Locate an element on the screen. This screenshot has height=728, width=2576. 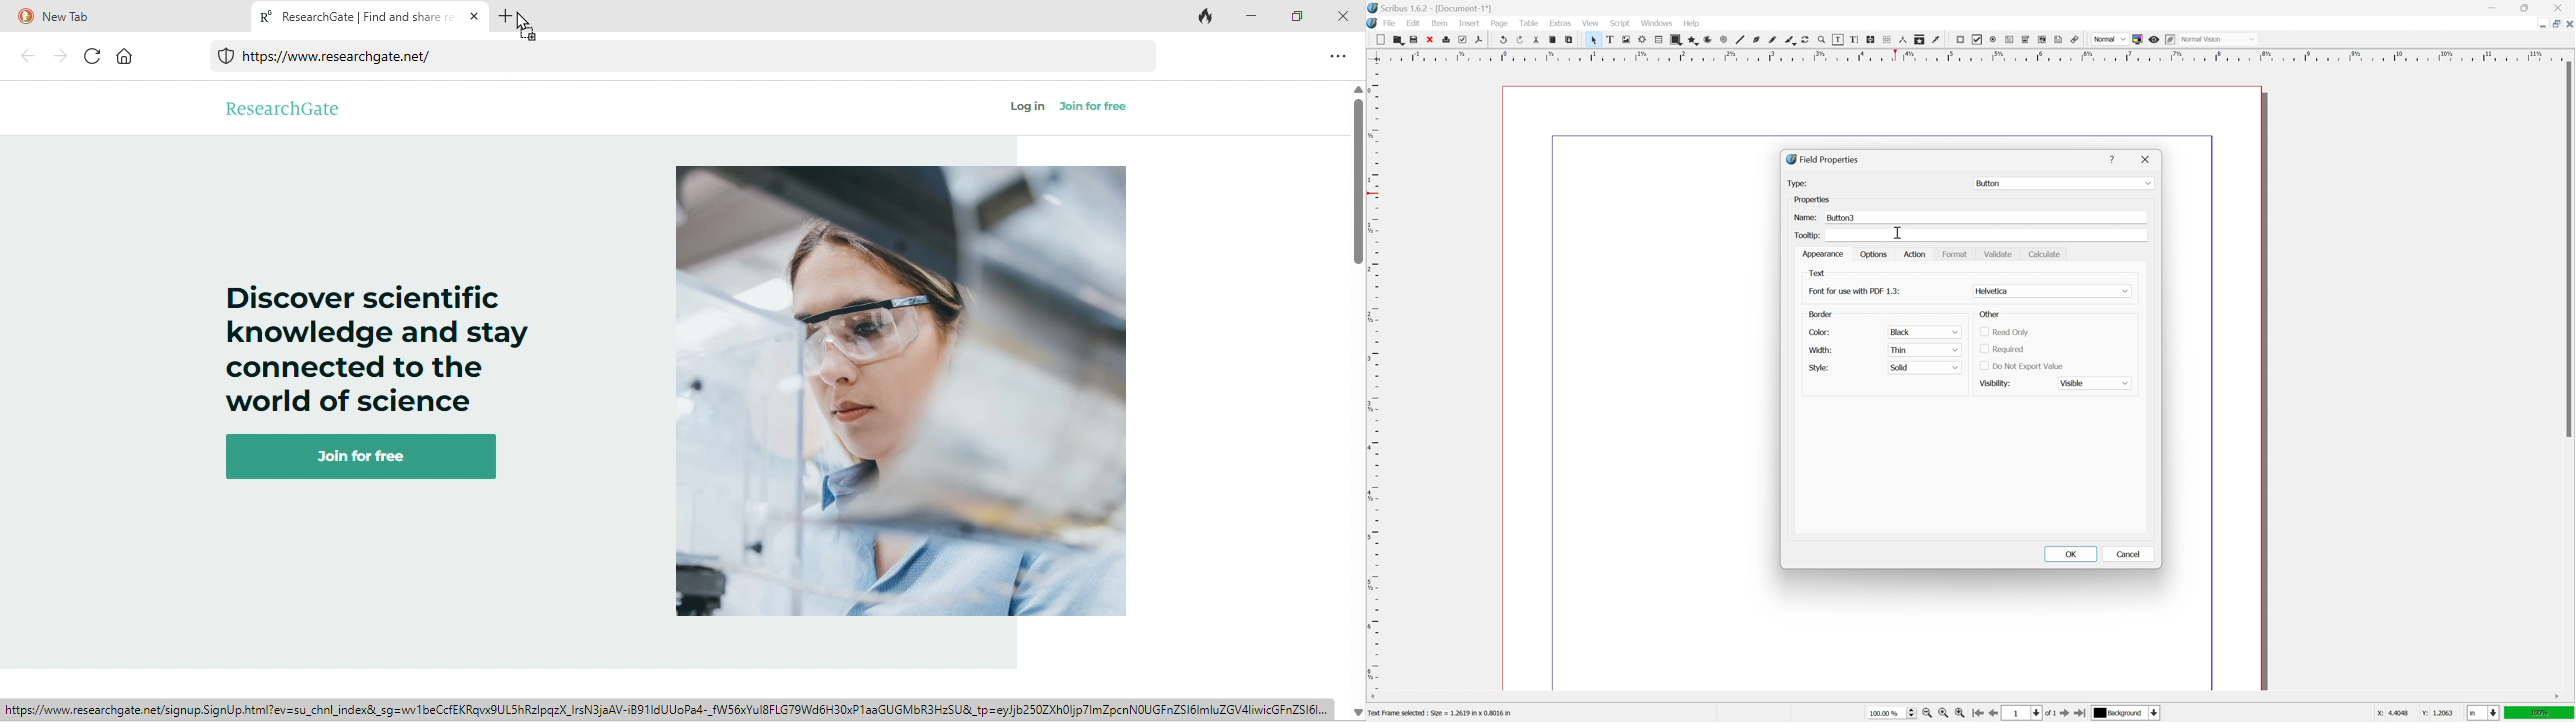
spiral is located at coordinates (1724, 40).